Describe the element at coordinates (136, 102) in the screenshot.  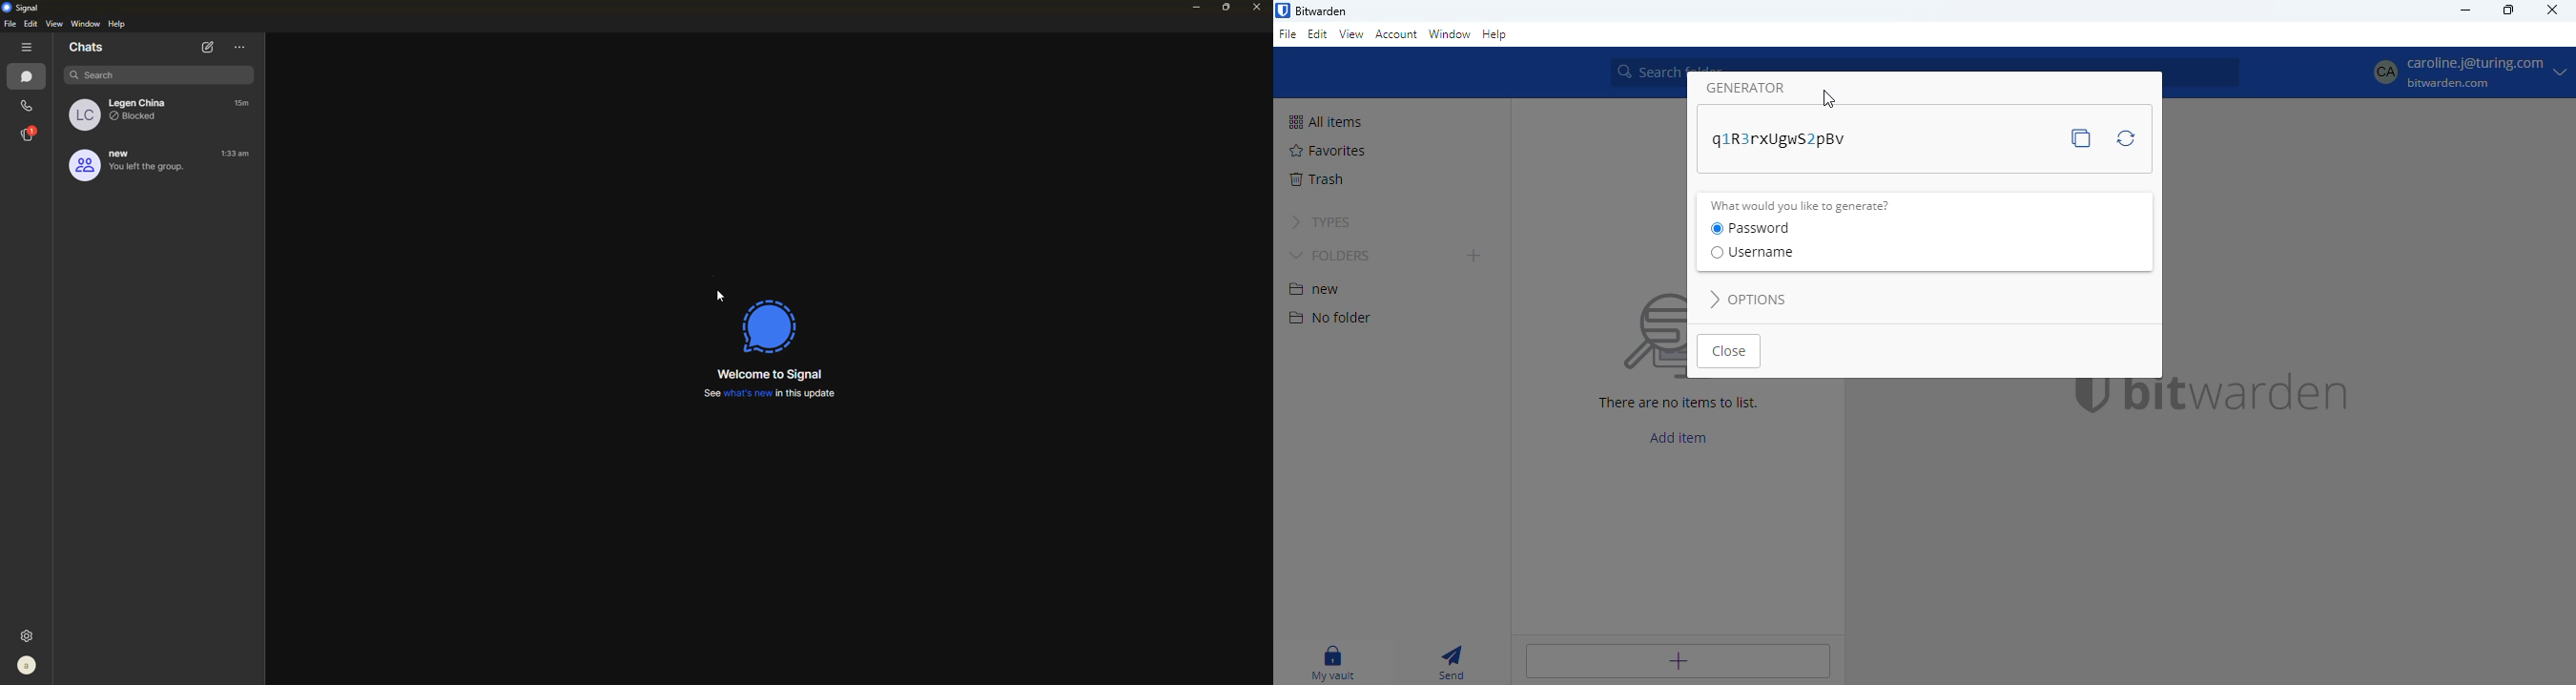
I see `Legen China` at that location.